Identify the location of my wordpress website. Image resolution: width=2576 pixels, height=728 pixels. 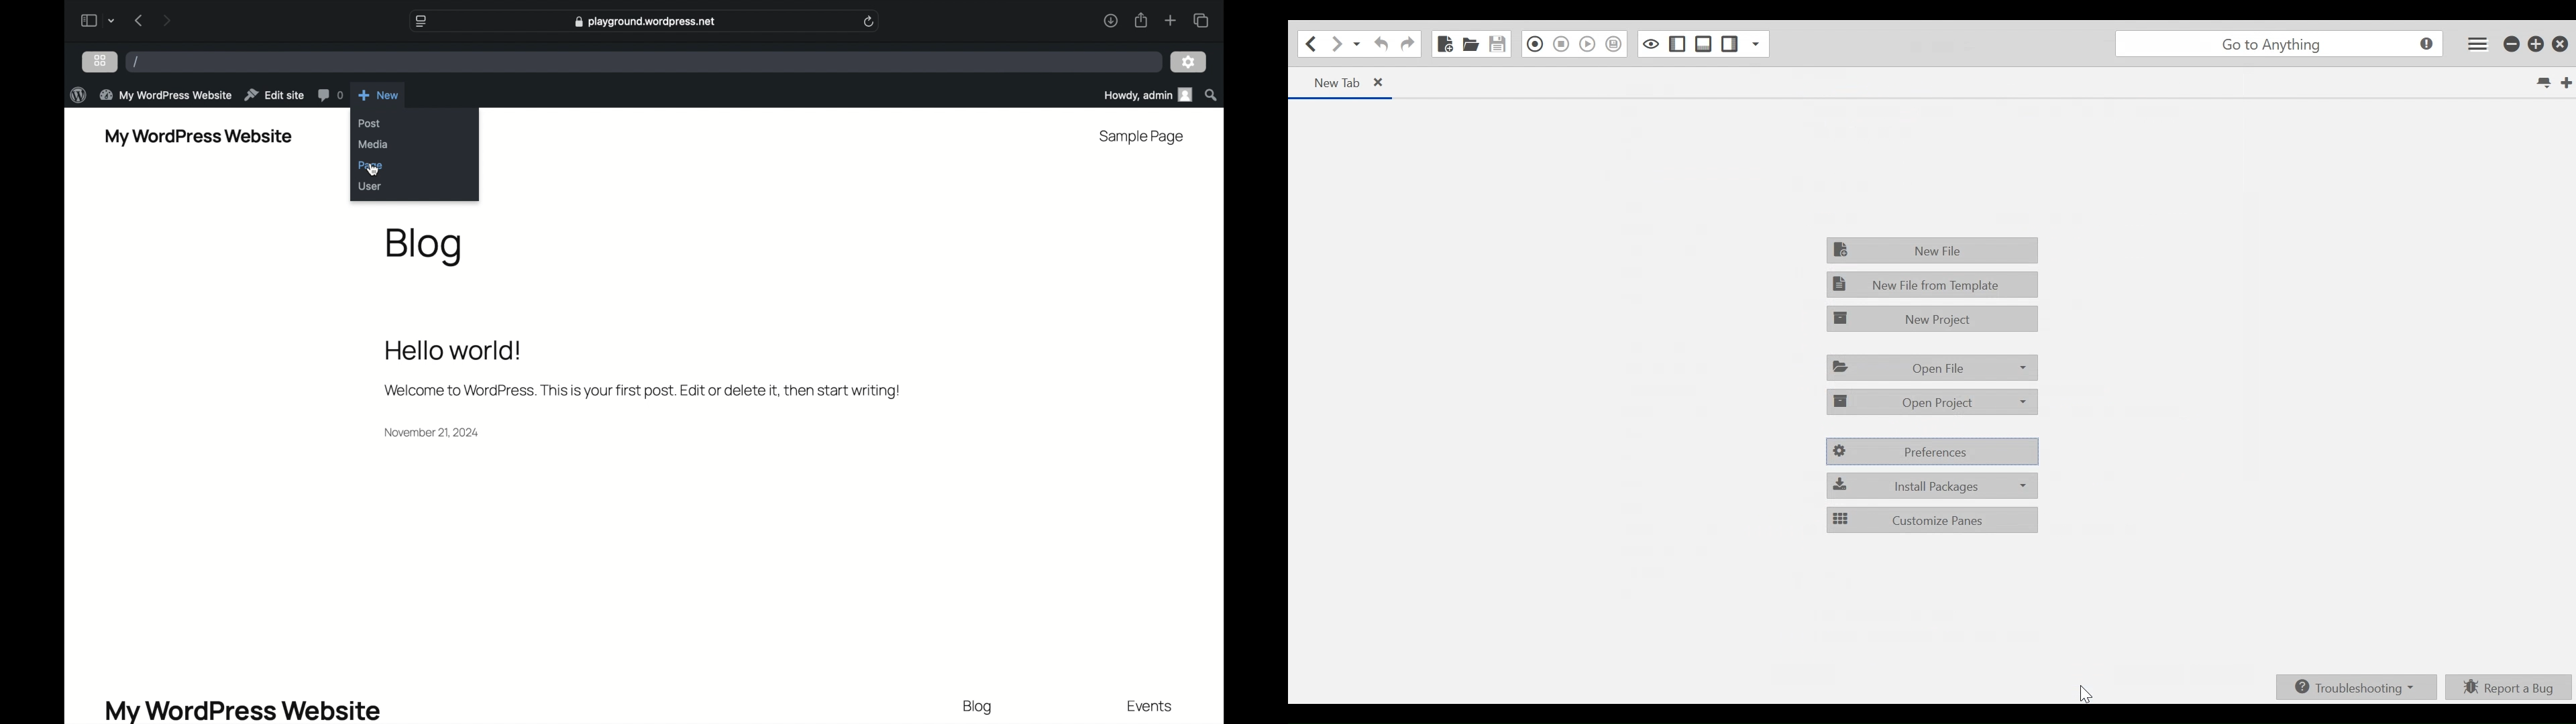
(167, 95).